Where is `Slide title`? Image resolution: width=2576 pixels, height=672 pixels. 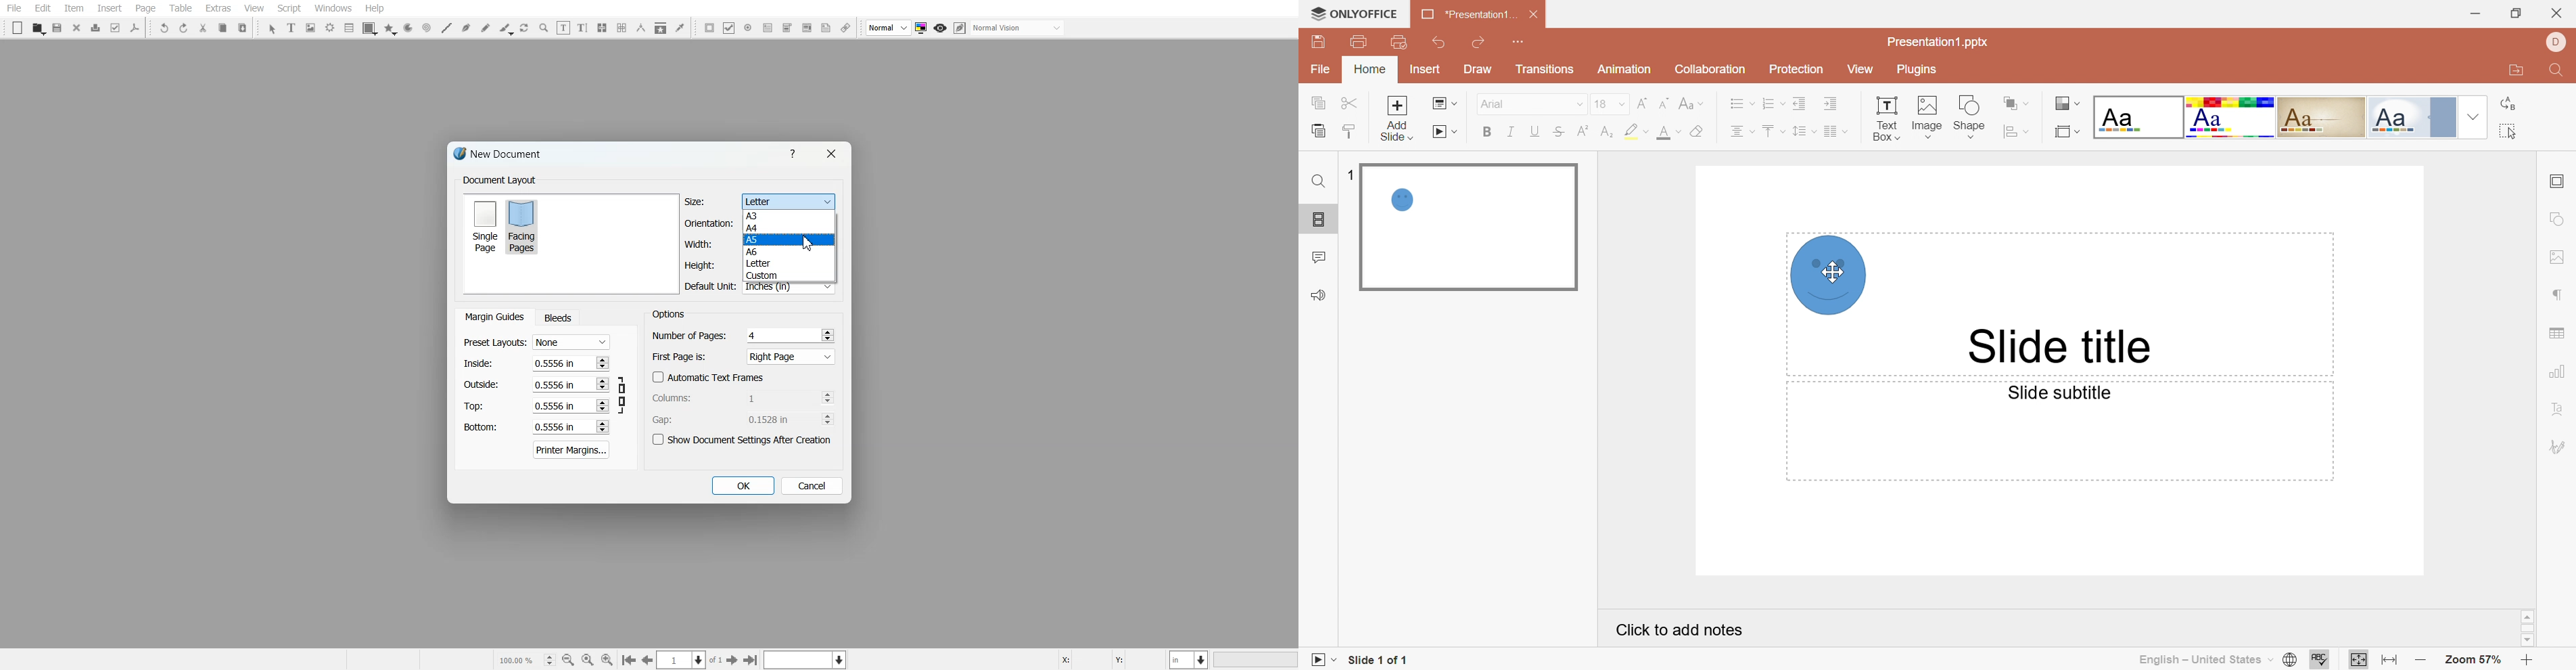
Slide title is located at coordinates (2062, 348).